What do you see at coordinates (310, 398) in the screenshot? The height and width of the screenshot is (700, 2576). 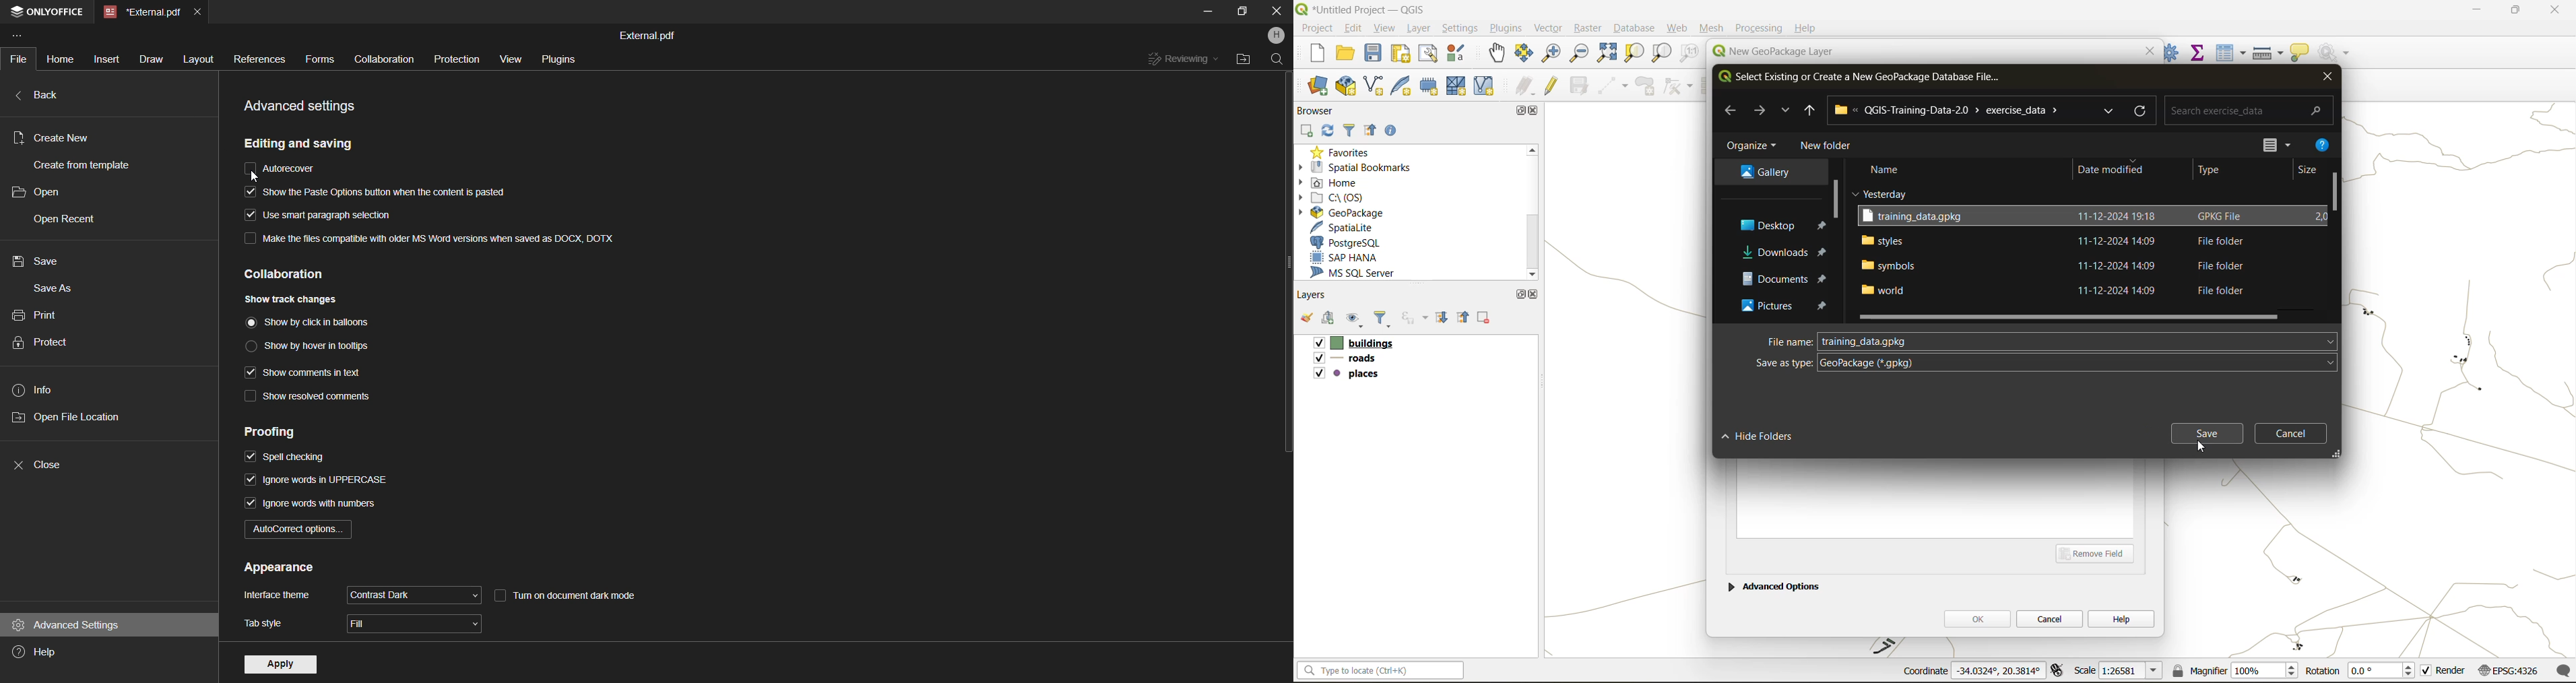 I see `show resolved comments` at bounding box center [310, 398].